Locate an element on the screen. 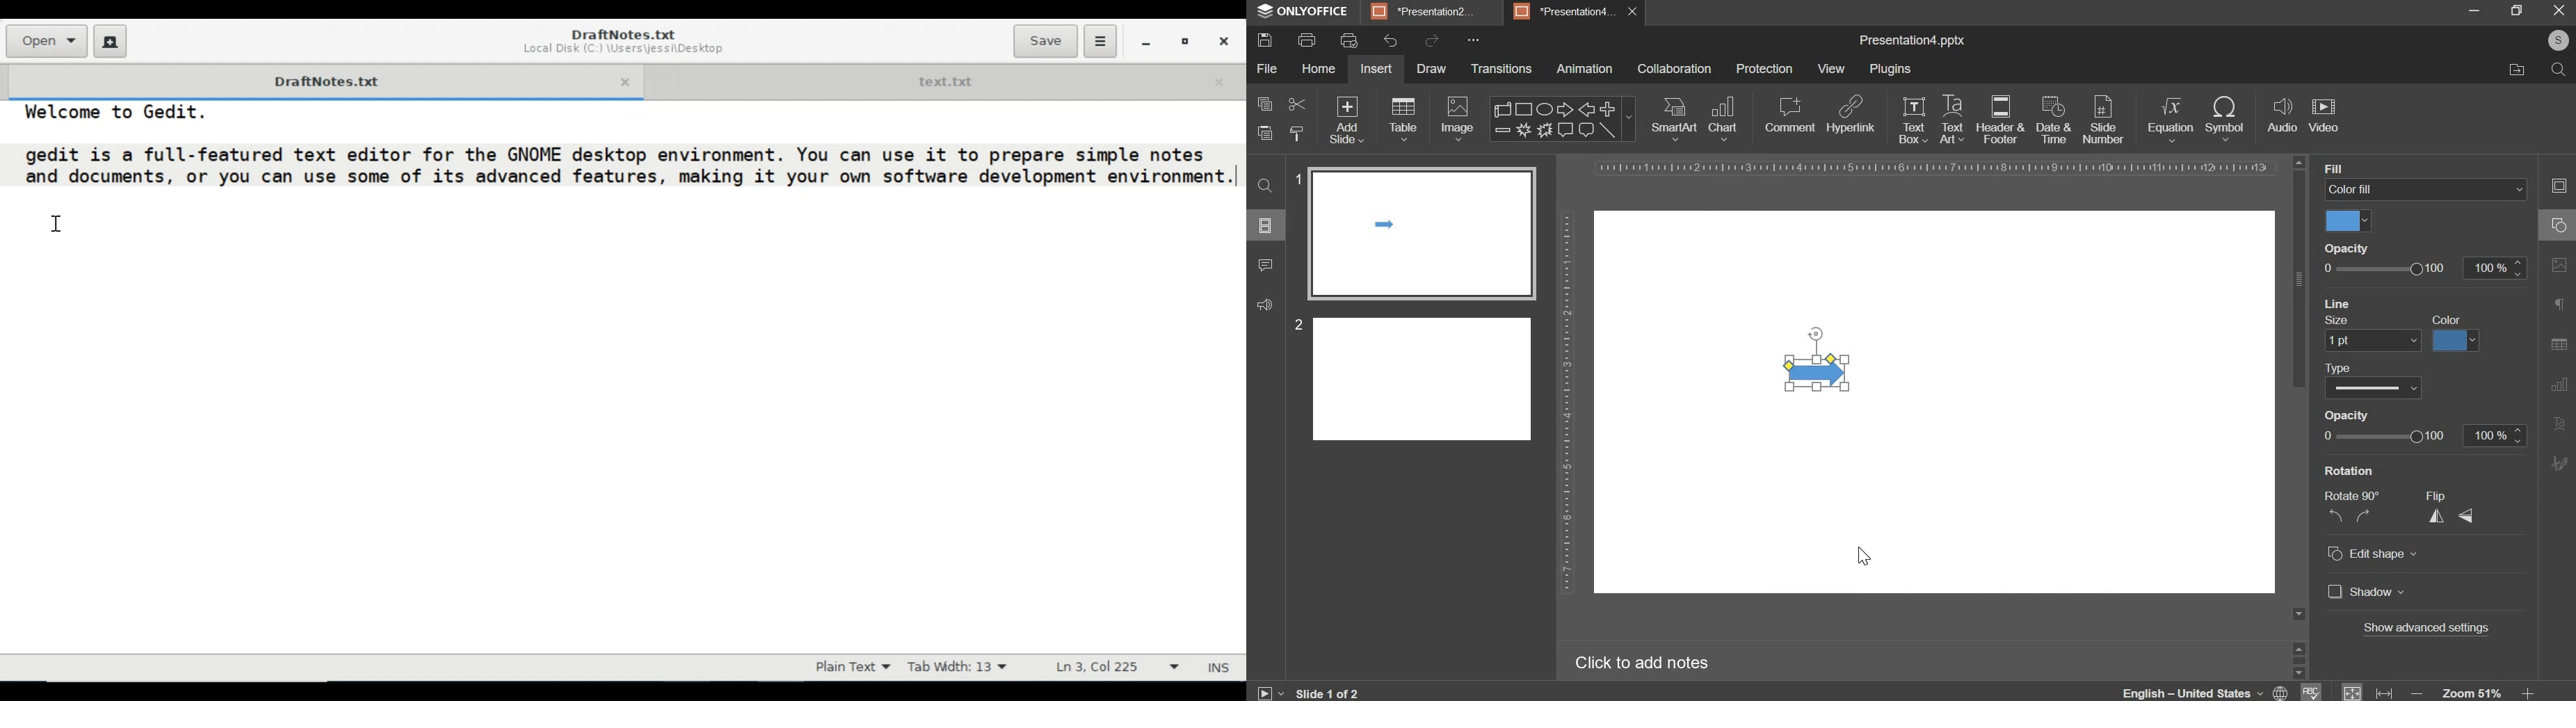  100 % is located at coordinates (2491, 435).